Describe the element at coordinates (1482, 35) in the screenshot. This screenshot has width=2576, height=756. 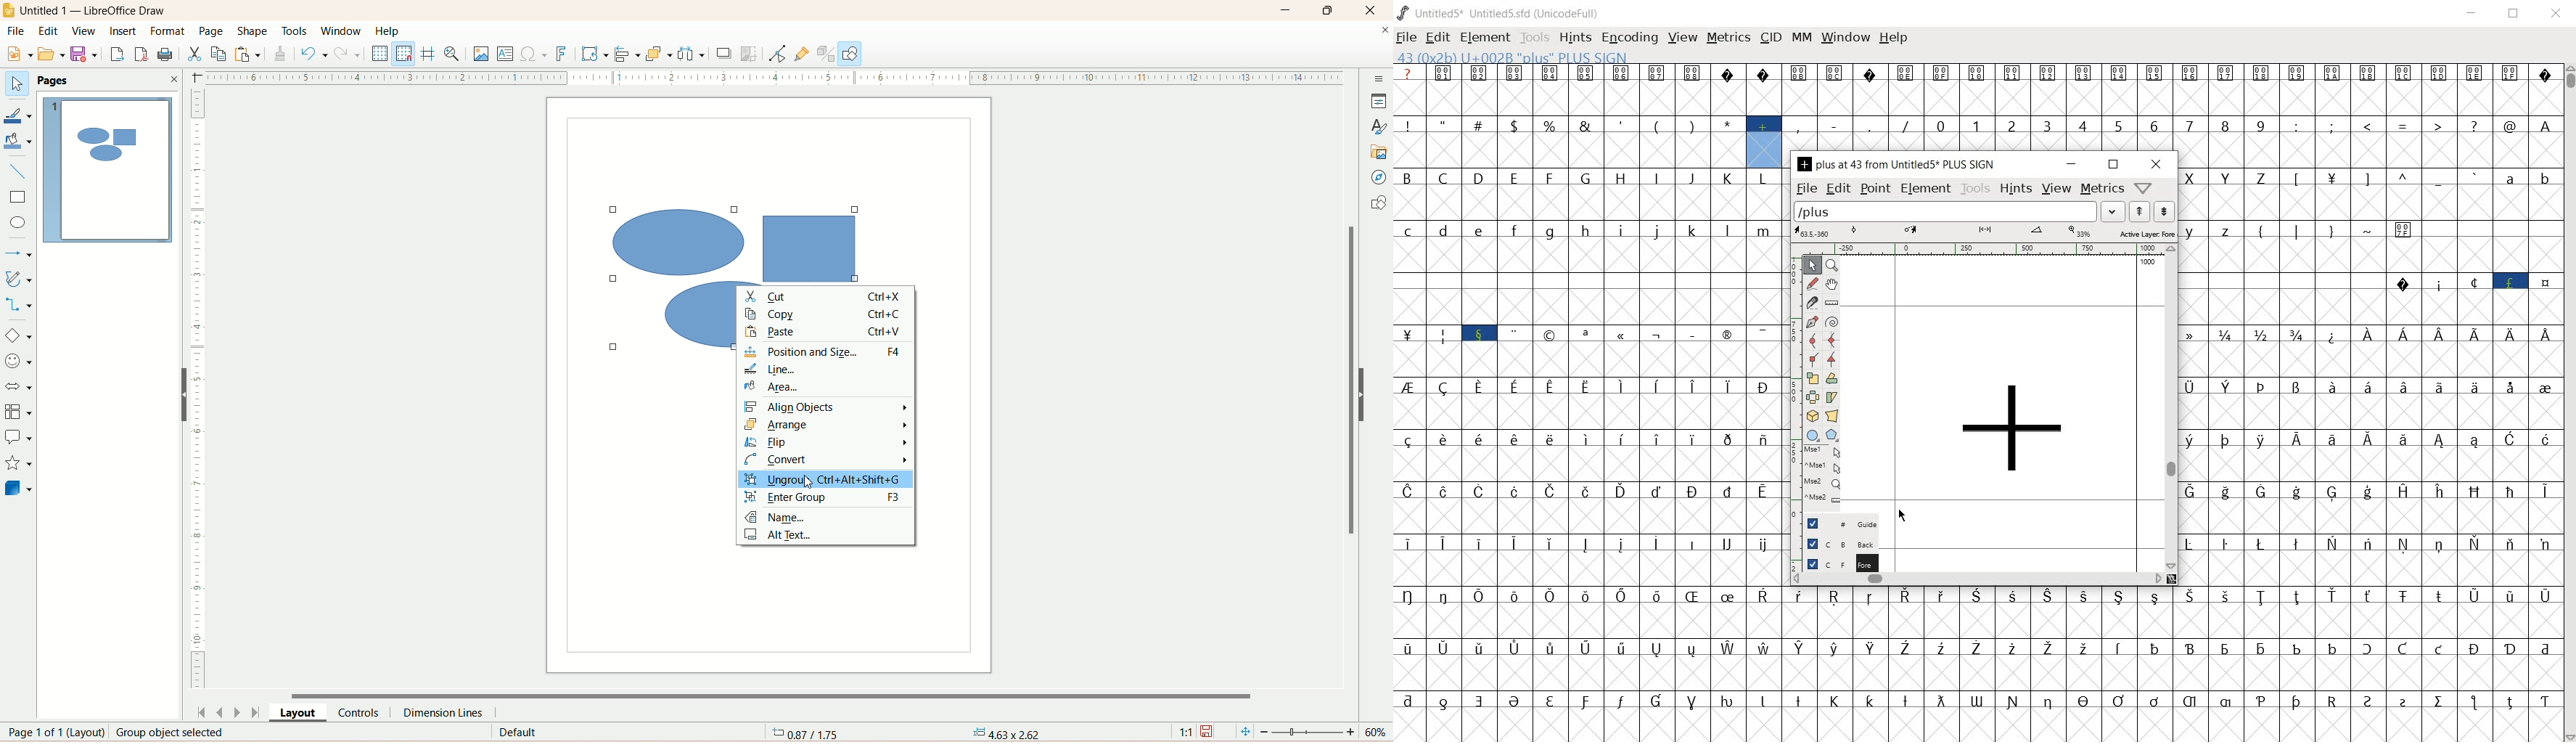
I see `element` at that location.